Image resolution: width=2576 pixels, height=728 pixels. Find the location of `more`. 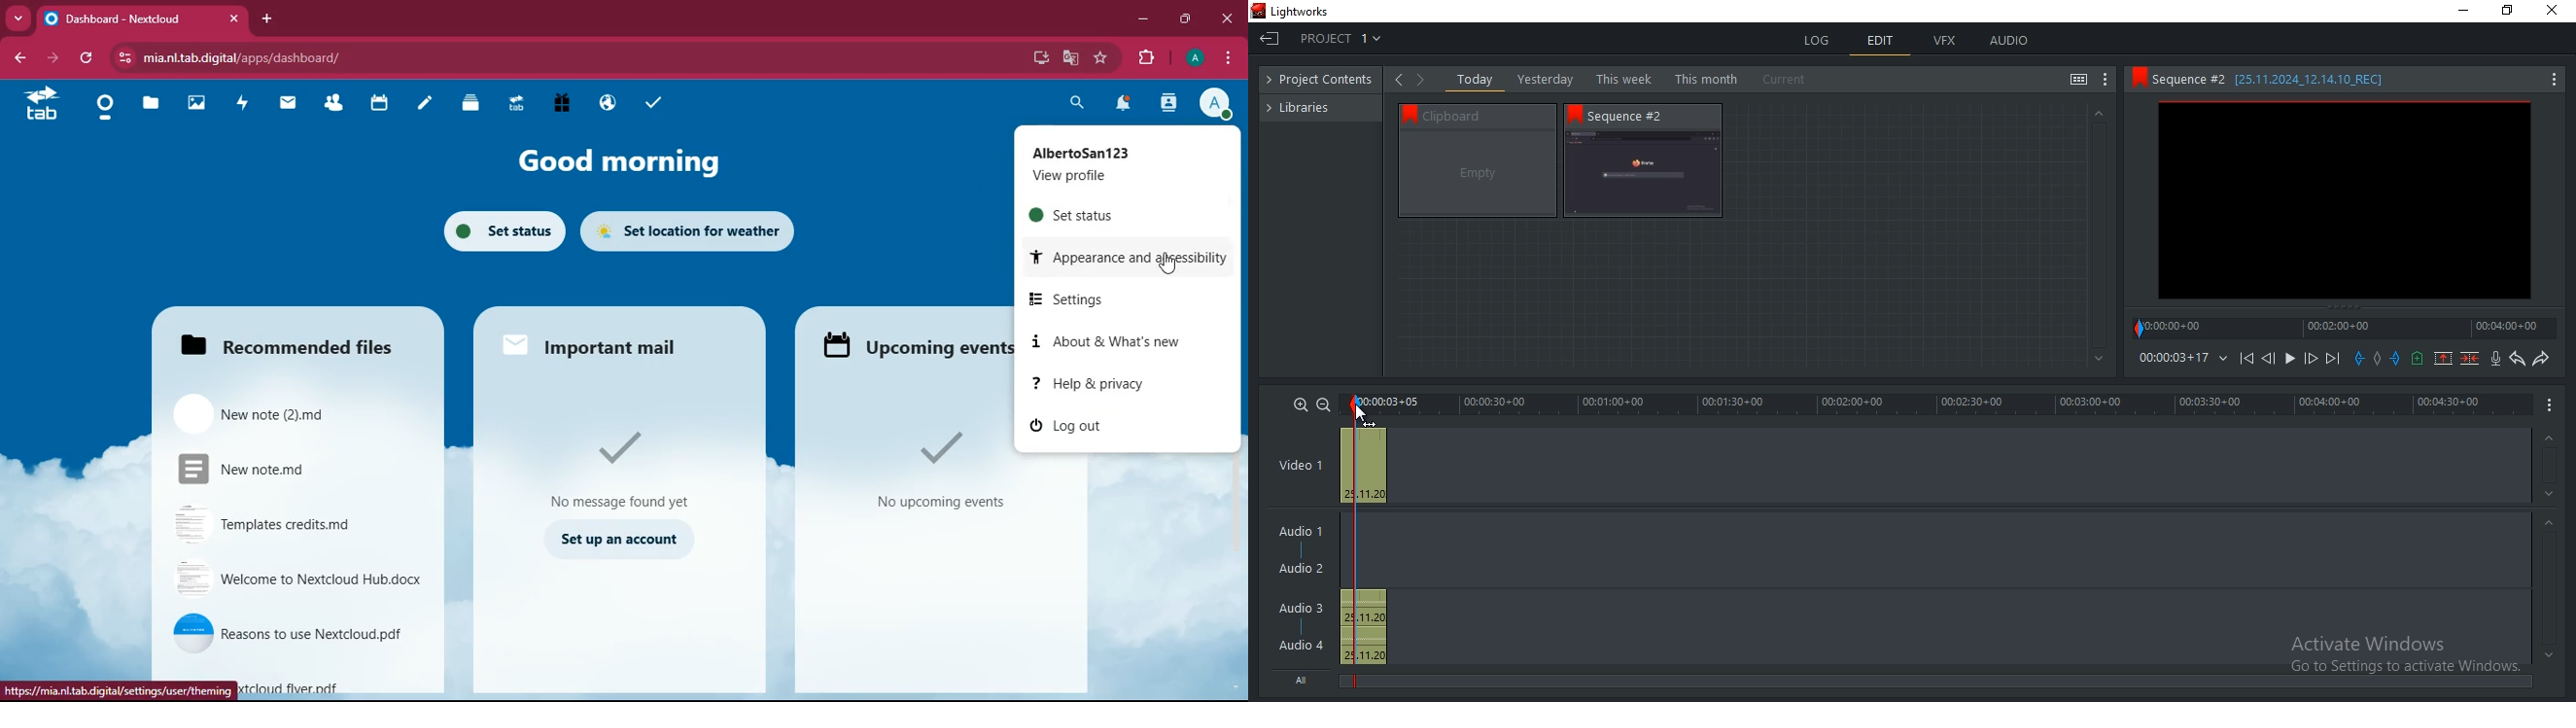

more is located at coordinates (17, 17).